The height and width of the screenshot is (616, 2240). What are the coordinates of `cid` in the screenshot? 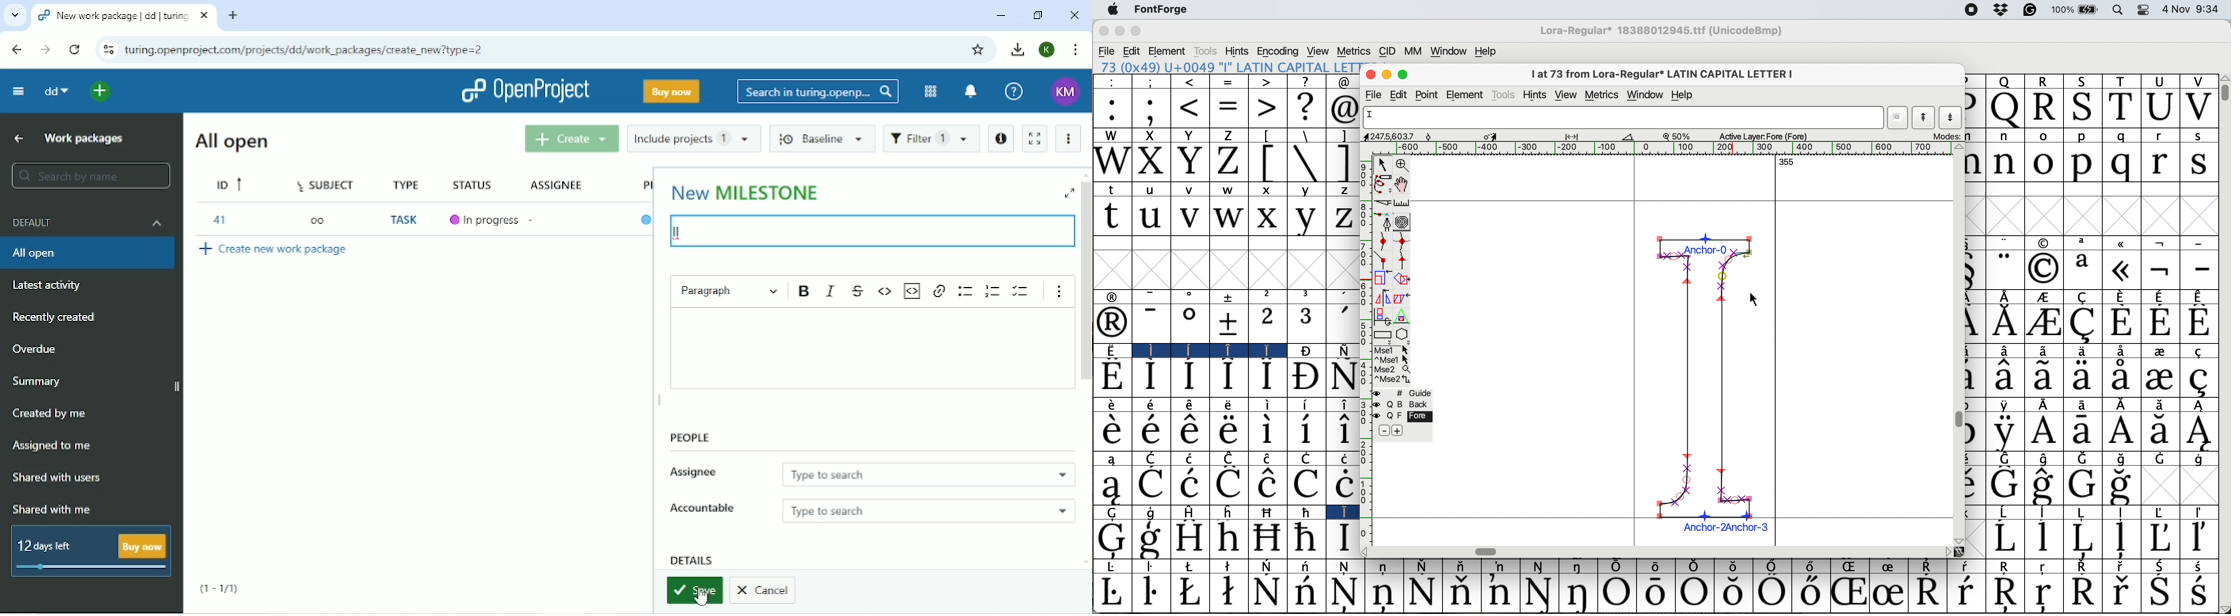 It's located at (1386, 51).